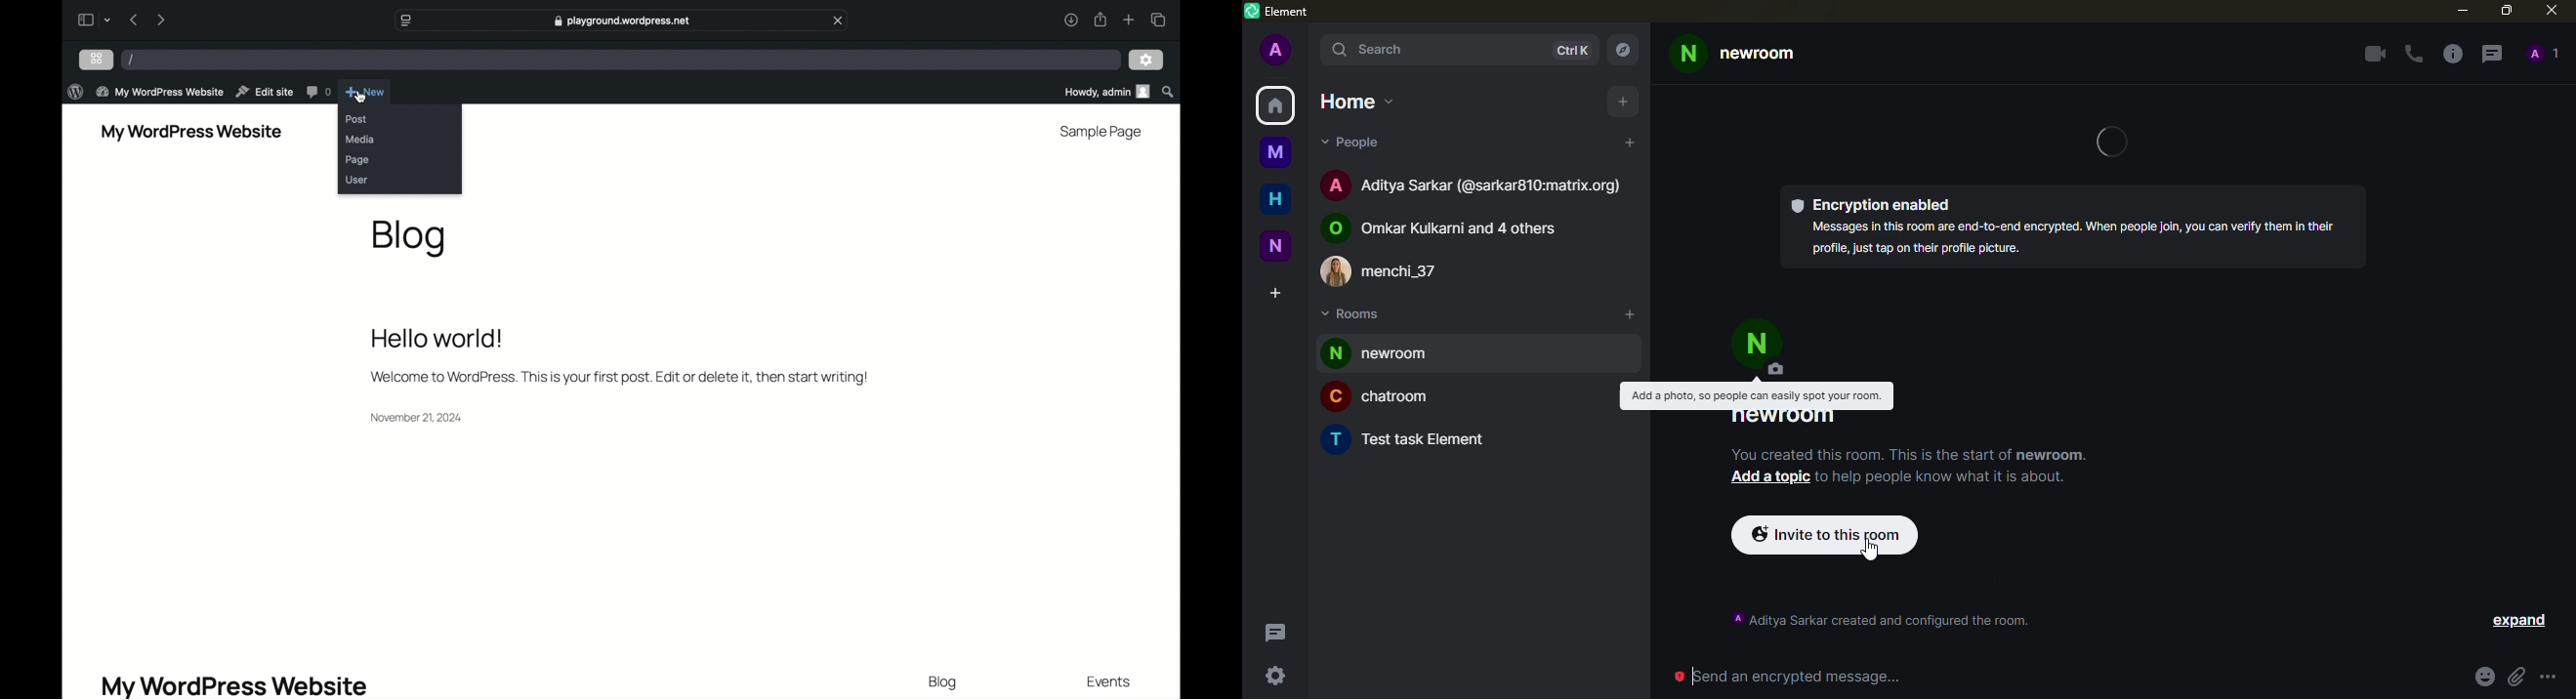 This screenshot has height=700, width=2576. I want to click on add, so click(1630, 313).